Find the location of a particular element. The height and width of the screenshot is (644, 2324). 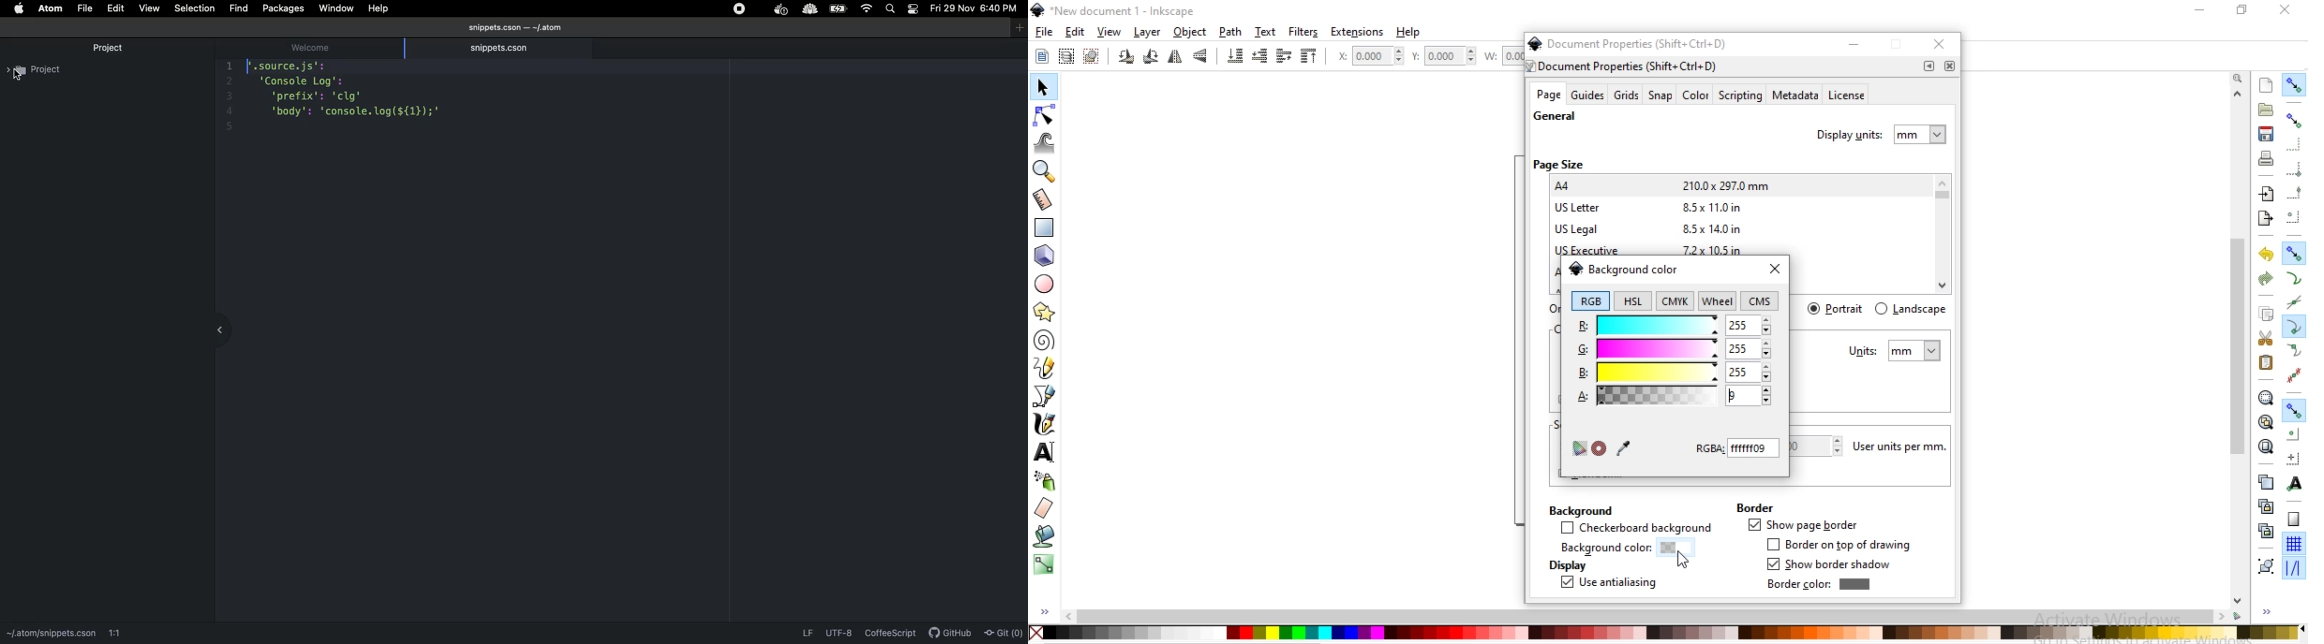

flip horizontally is located at coordinates (1178, 57).